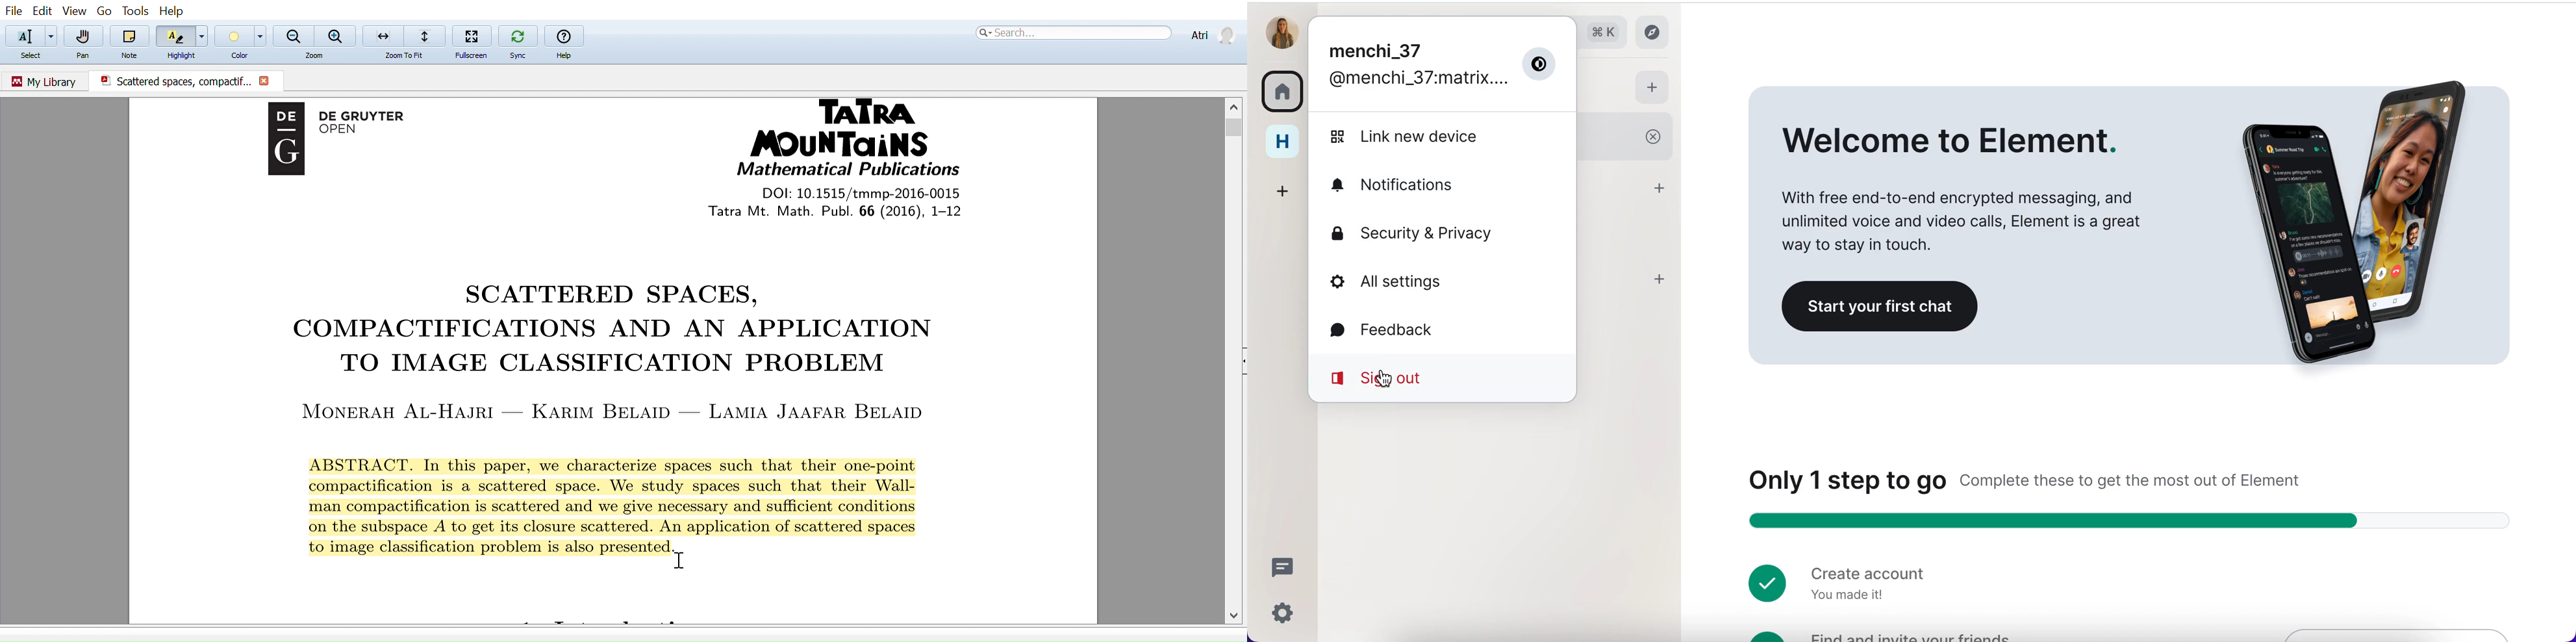 This screenshot has width=2576, height=644. What do you see at coordinates (75, 12) in the screenshot?
I see `View` at bounding box center [75, 12].